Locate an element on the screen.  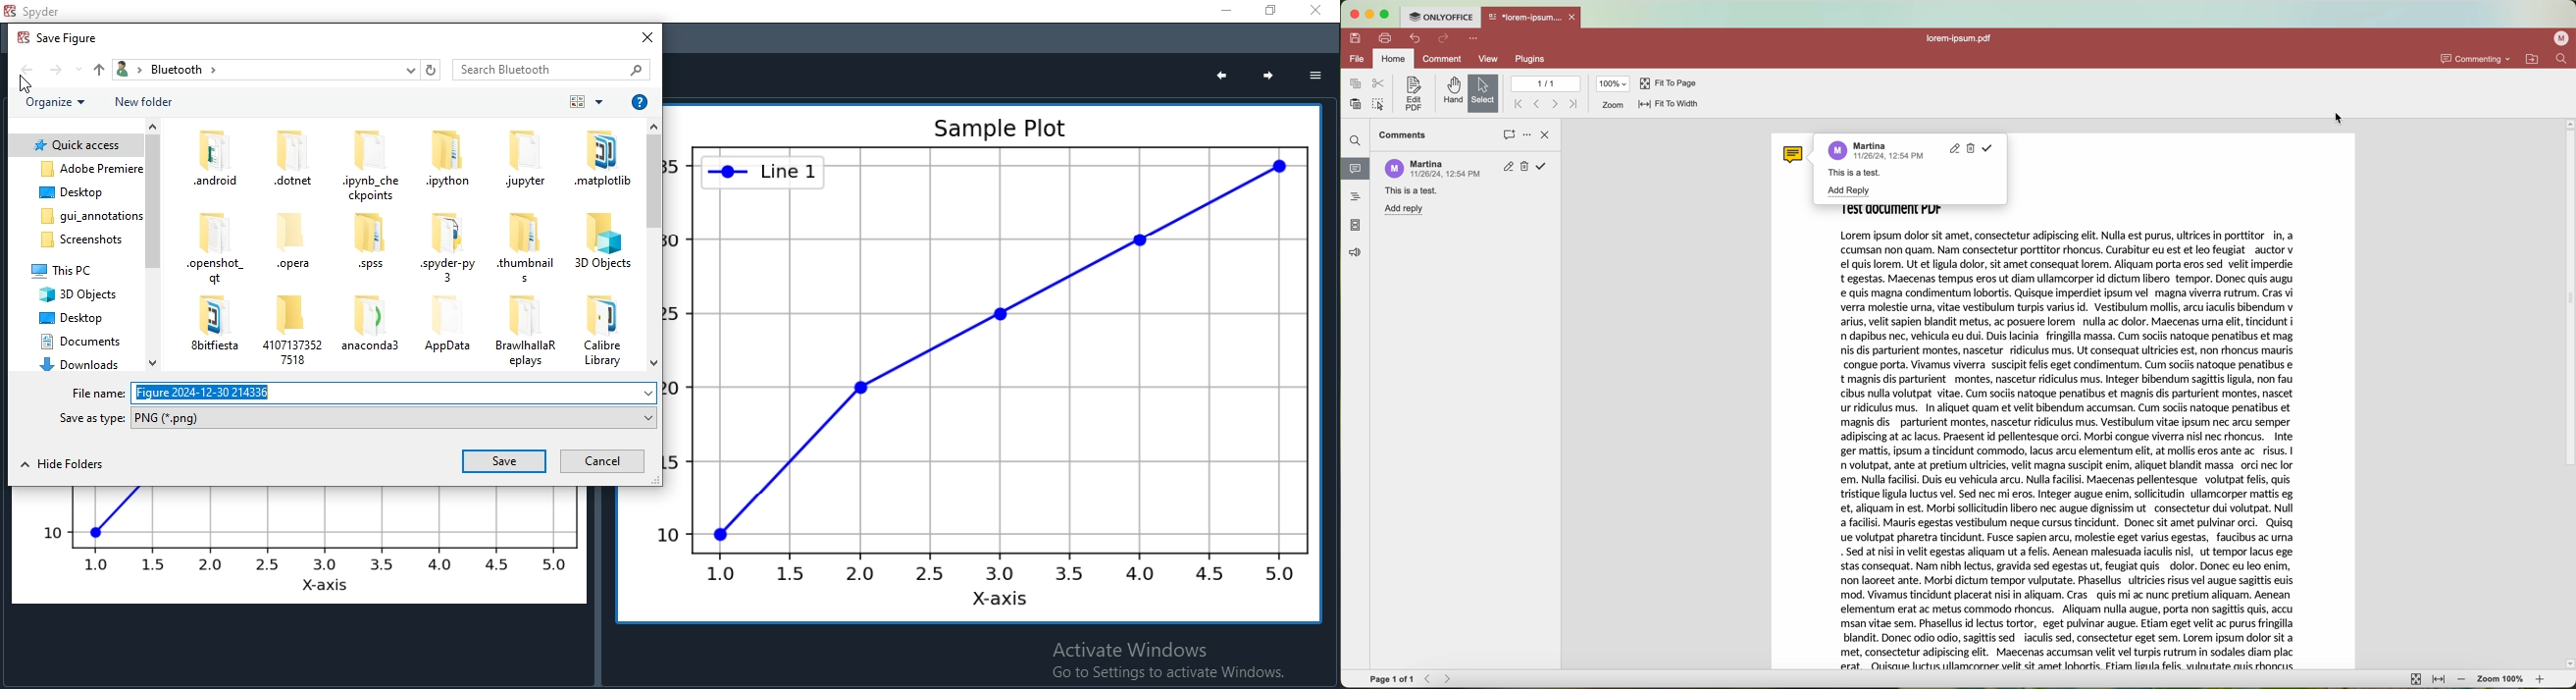
files is located at coordinates (528, 162).